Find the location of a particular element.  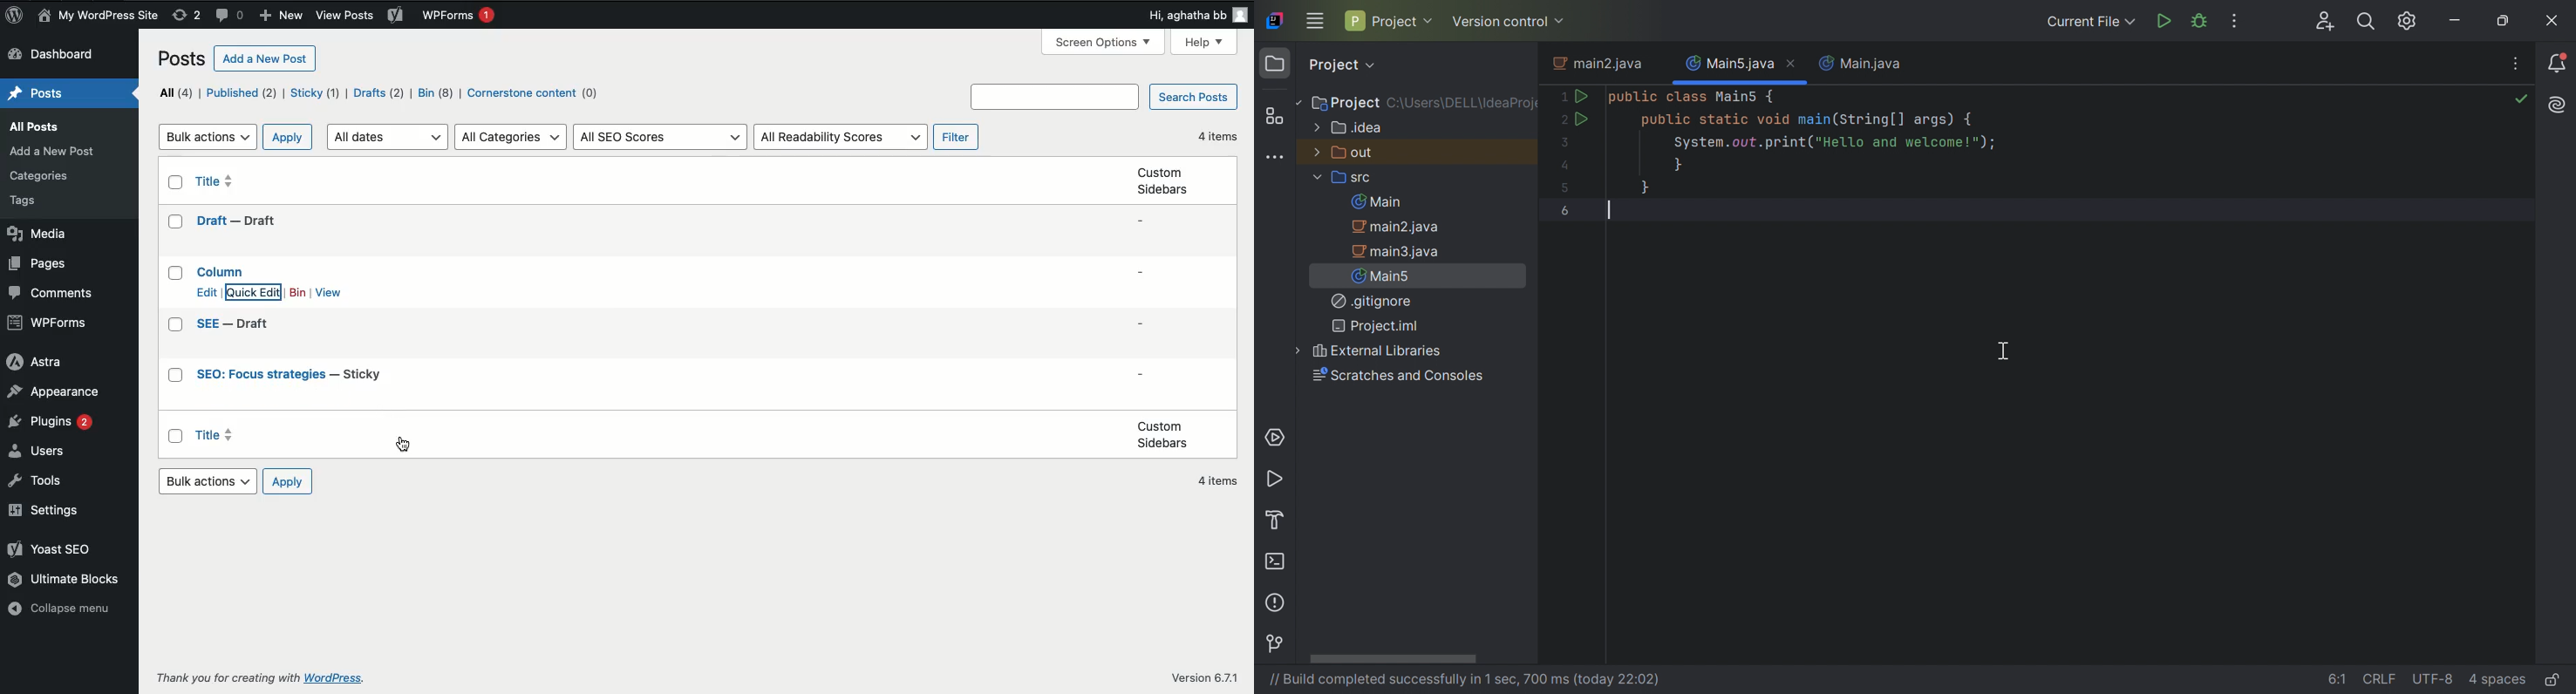

Version Control is located at coordinates (1277, 645).